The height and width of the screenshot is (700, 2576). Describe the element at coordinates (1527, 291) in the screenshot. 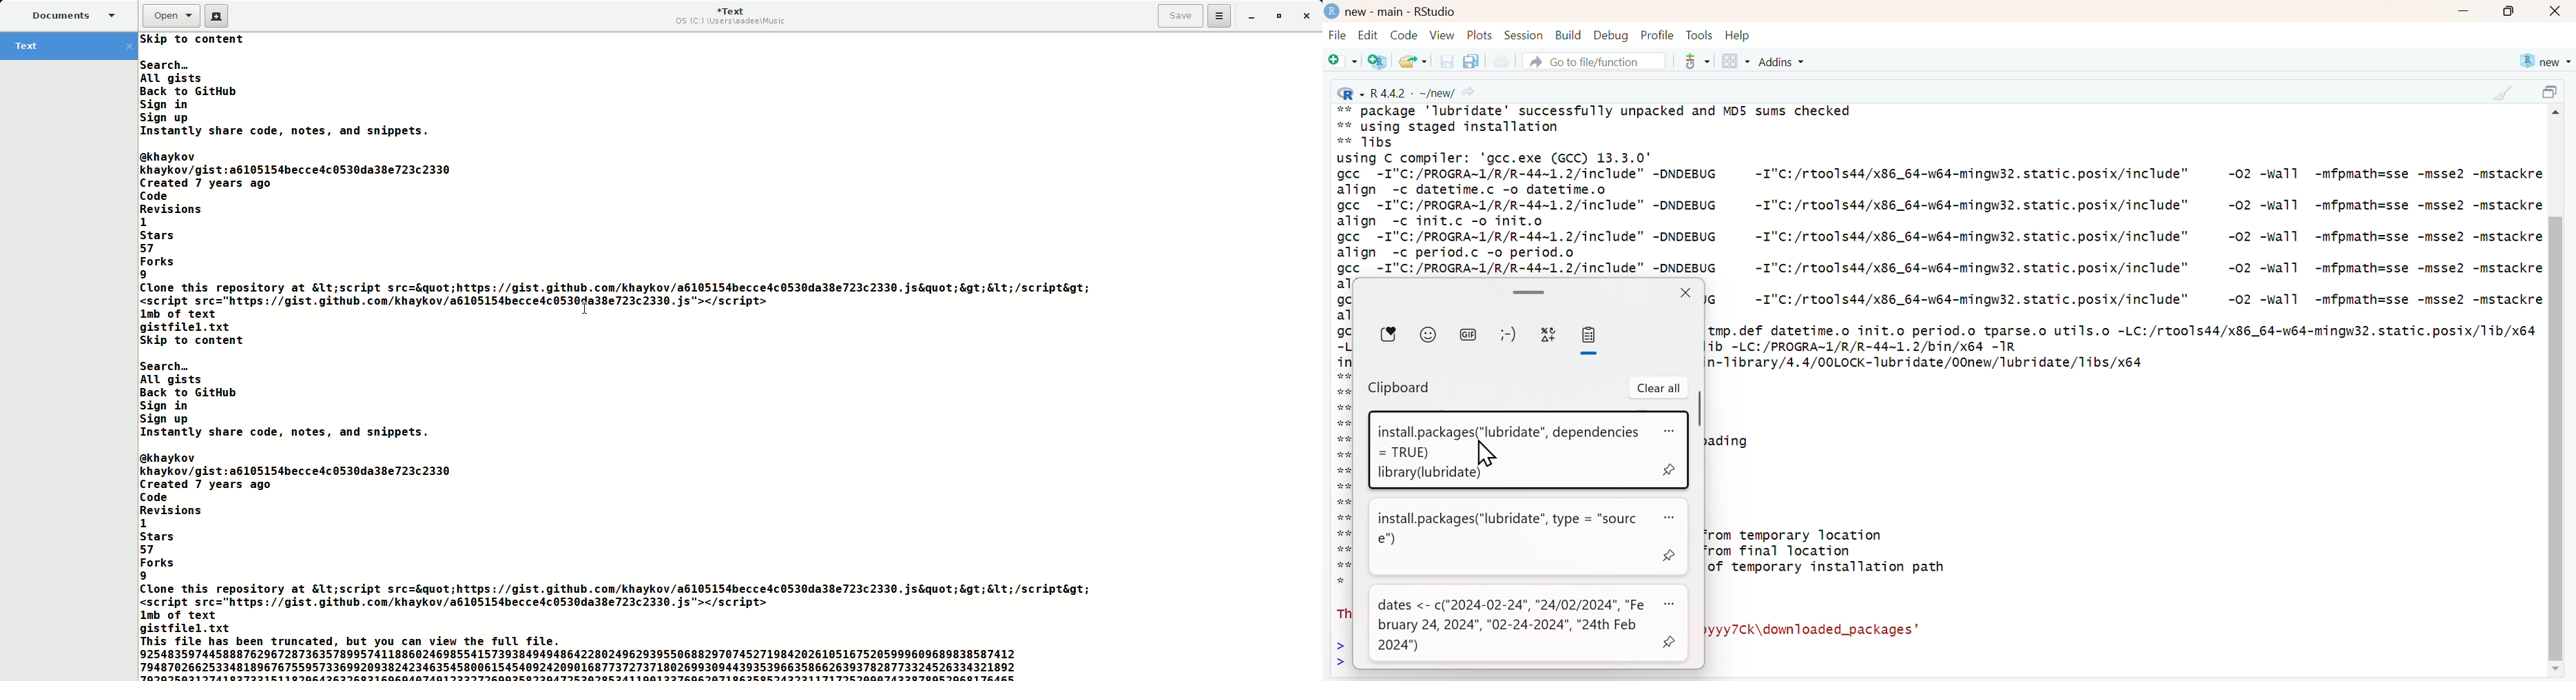

I see `scroll bar` at that location.